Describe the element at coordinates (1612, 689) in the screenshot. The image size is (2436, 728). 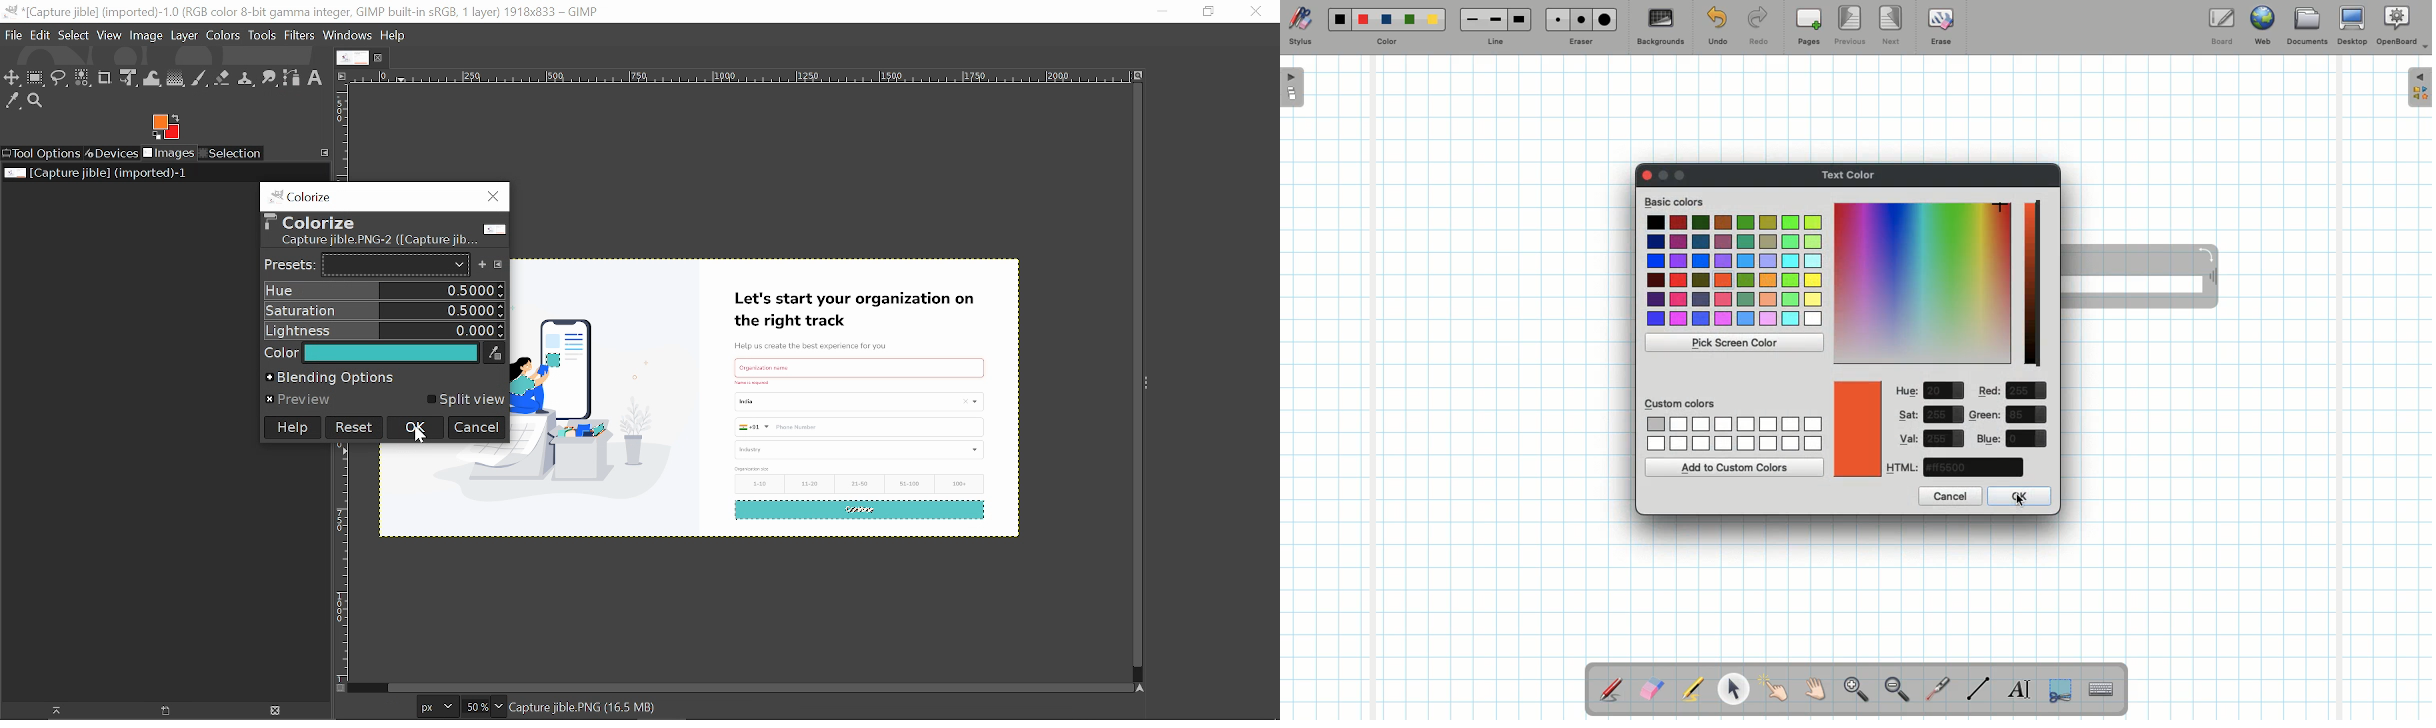
I see `Stylus` at that location.